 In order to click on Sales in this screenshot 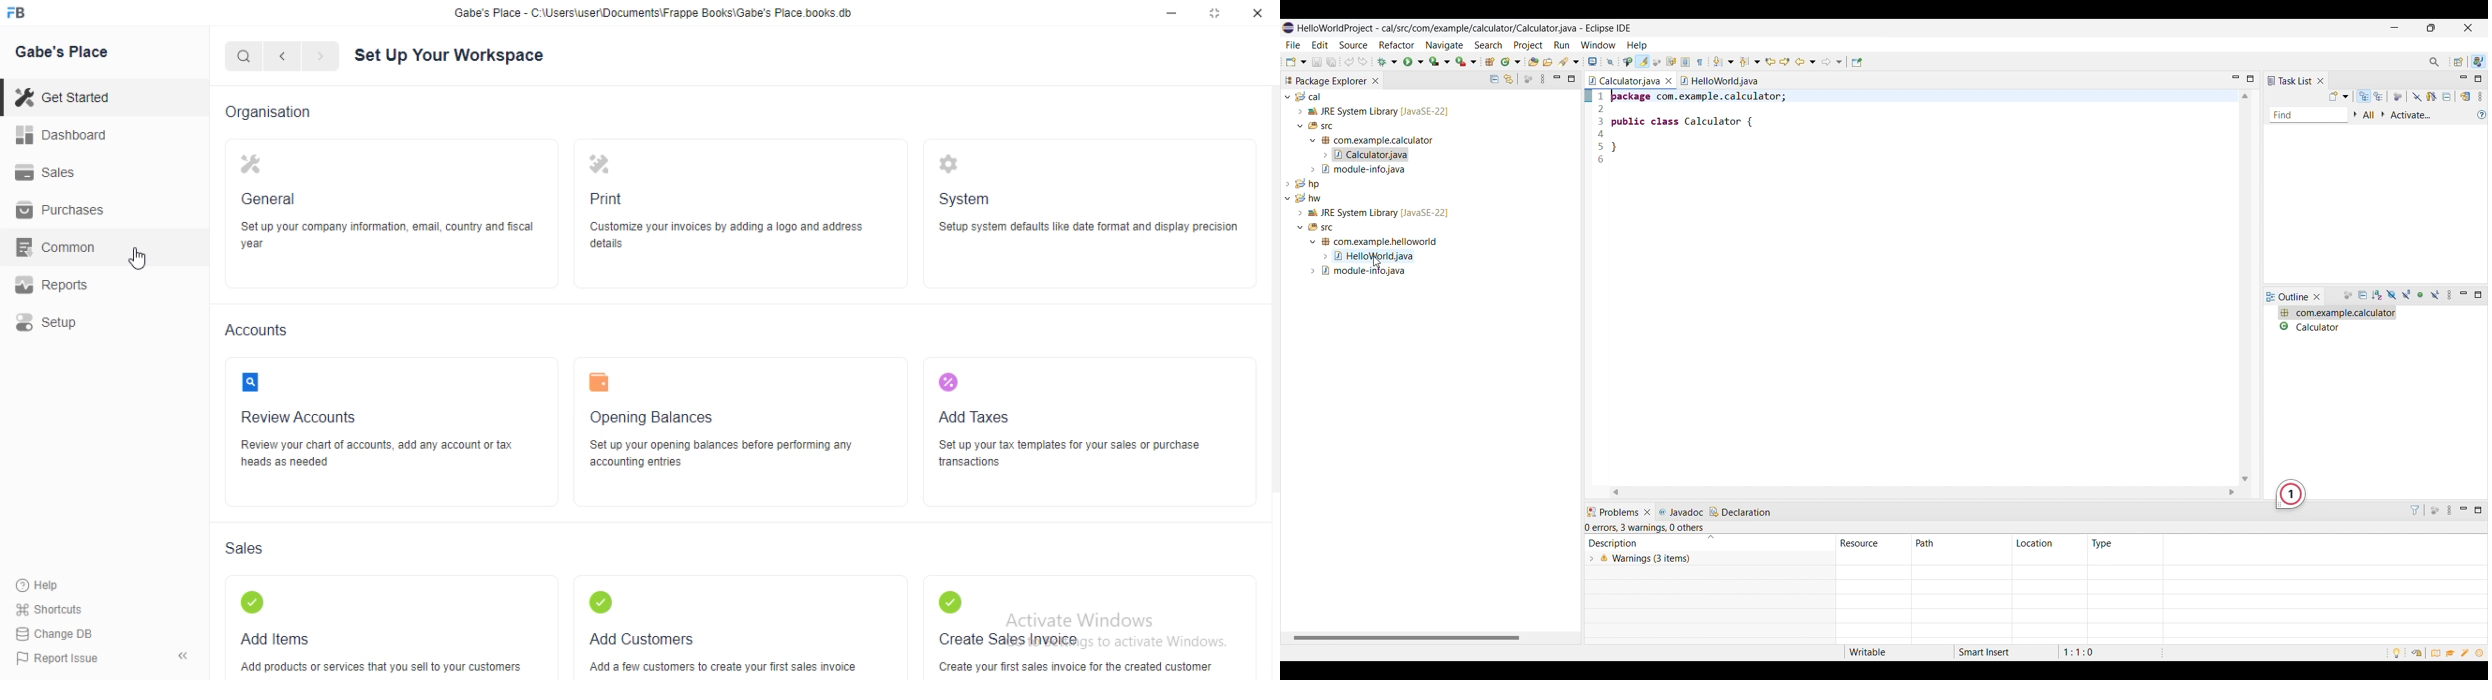, I will do `click(49, 174)`.